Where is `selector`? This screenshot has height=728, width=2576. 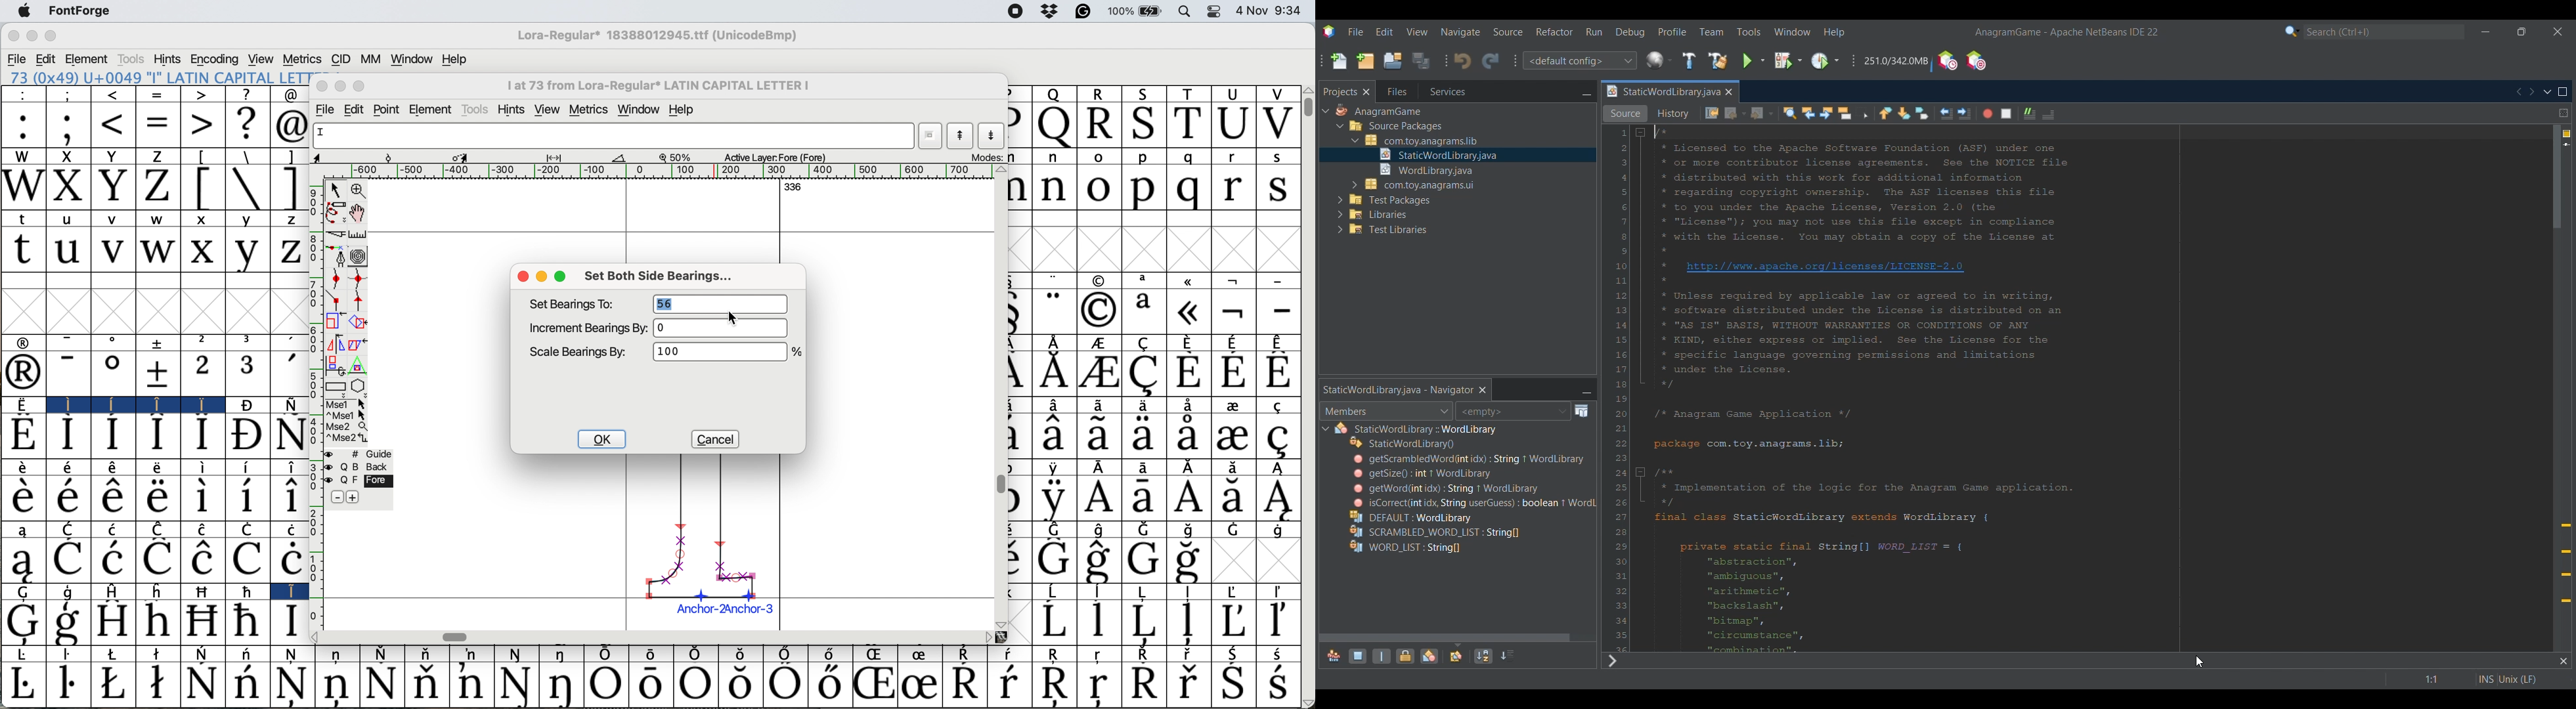 selector is located at coordinates (335, 189).